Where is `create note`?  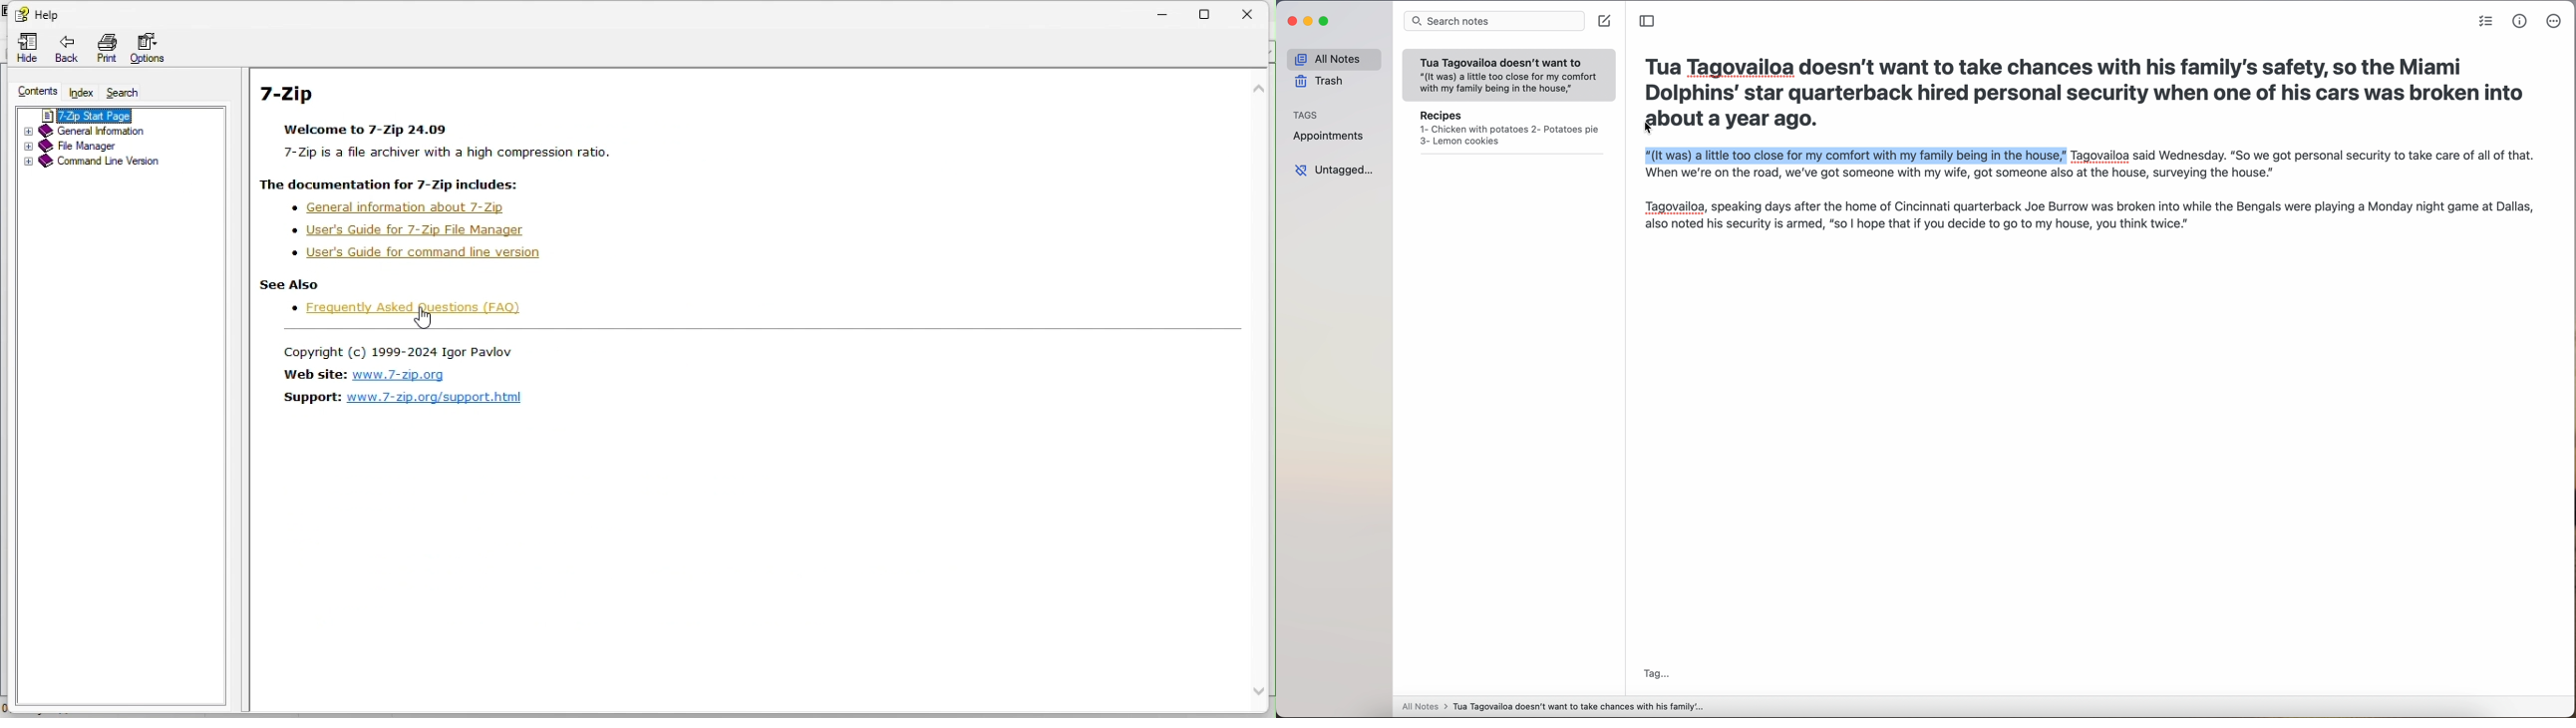 create note is located at coordinates (1606, 22).